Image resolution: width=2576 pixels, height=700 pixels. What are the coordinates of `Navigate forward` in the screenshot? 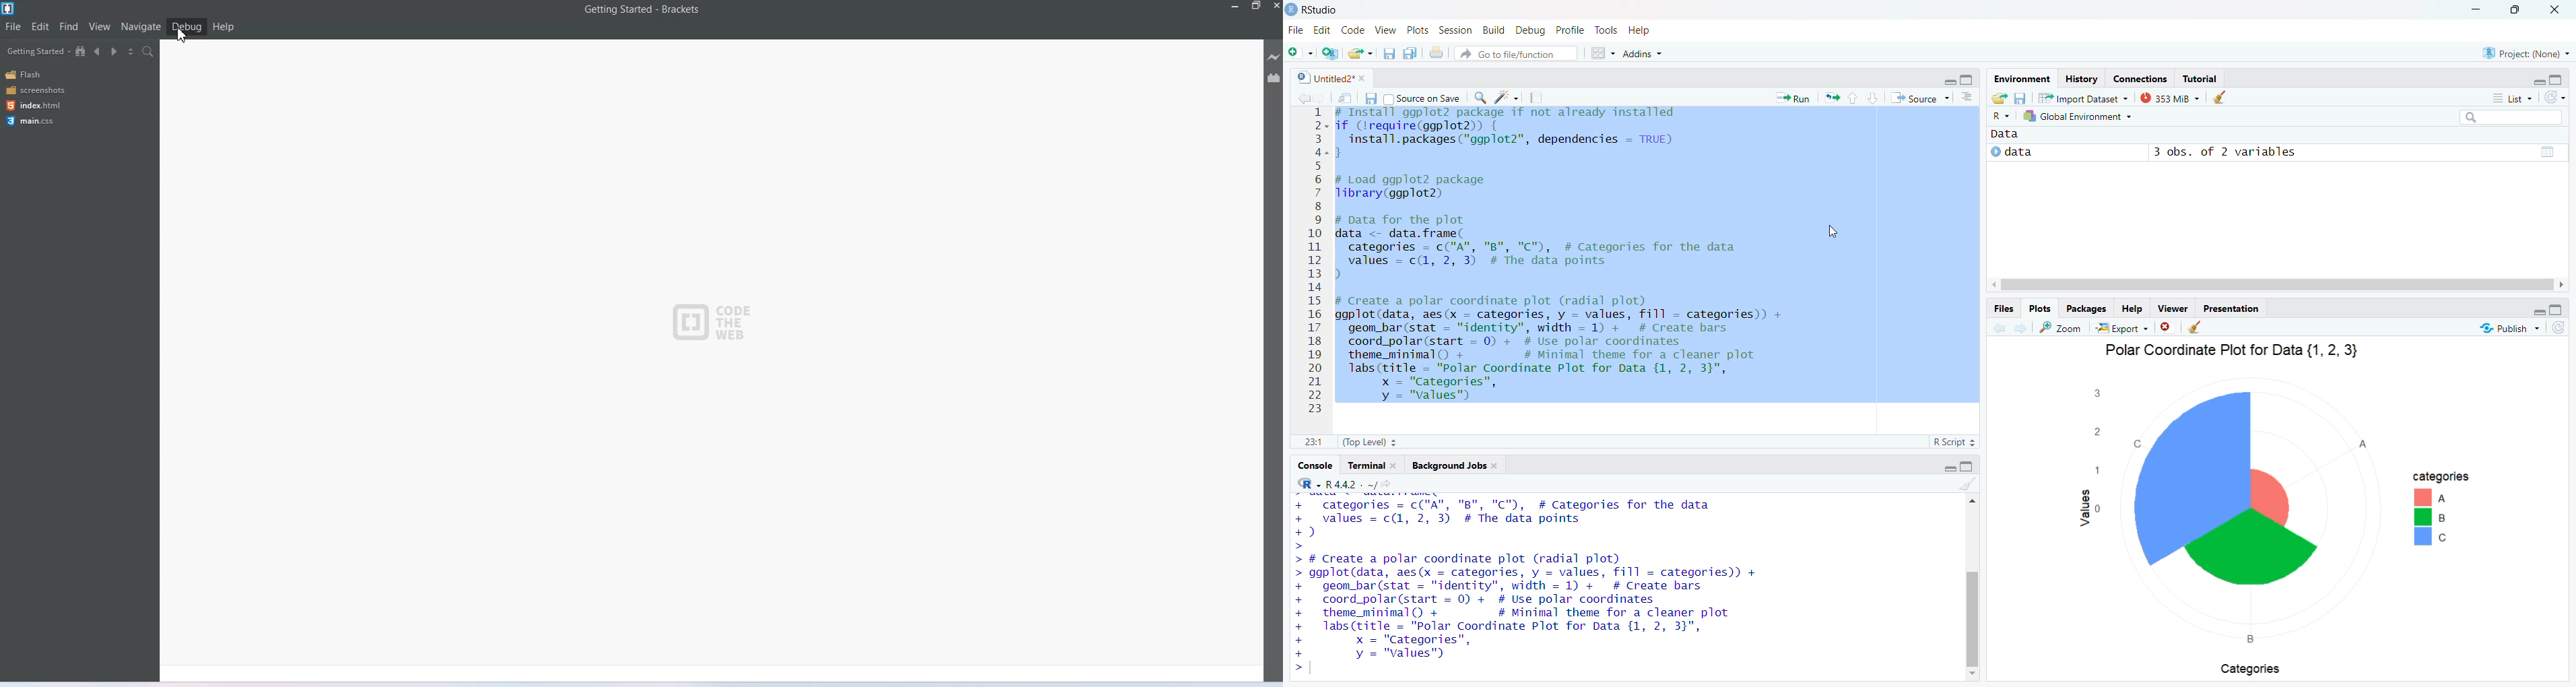 It's located at (114, 52).